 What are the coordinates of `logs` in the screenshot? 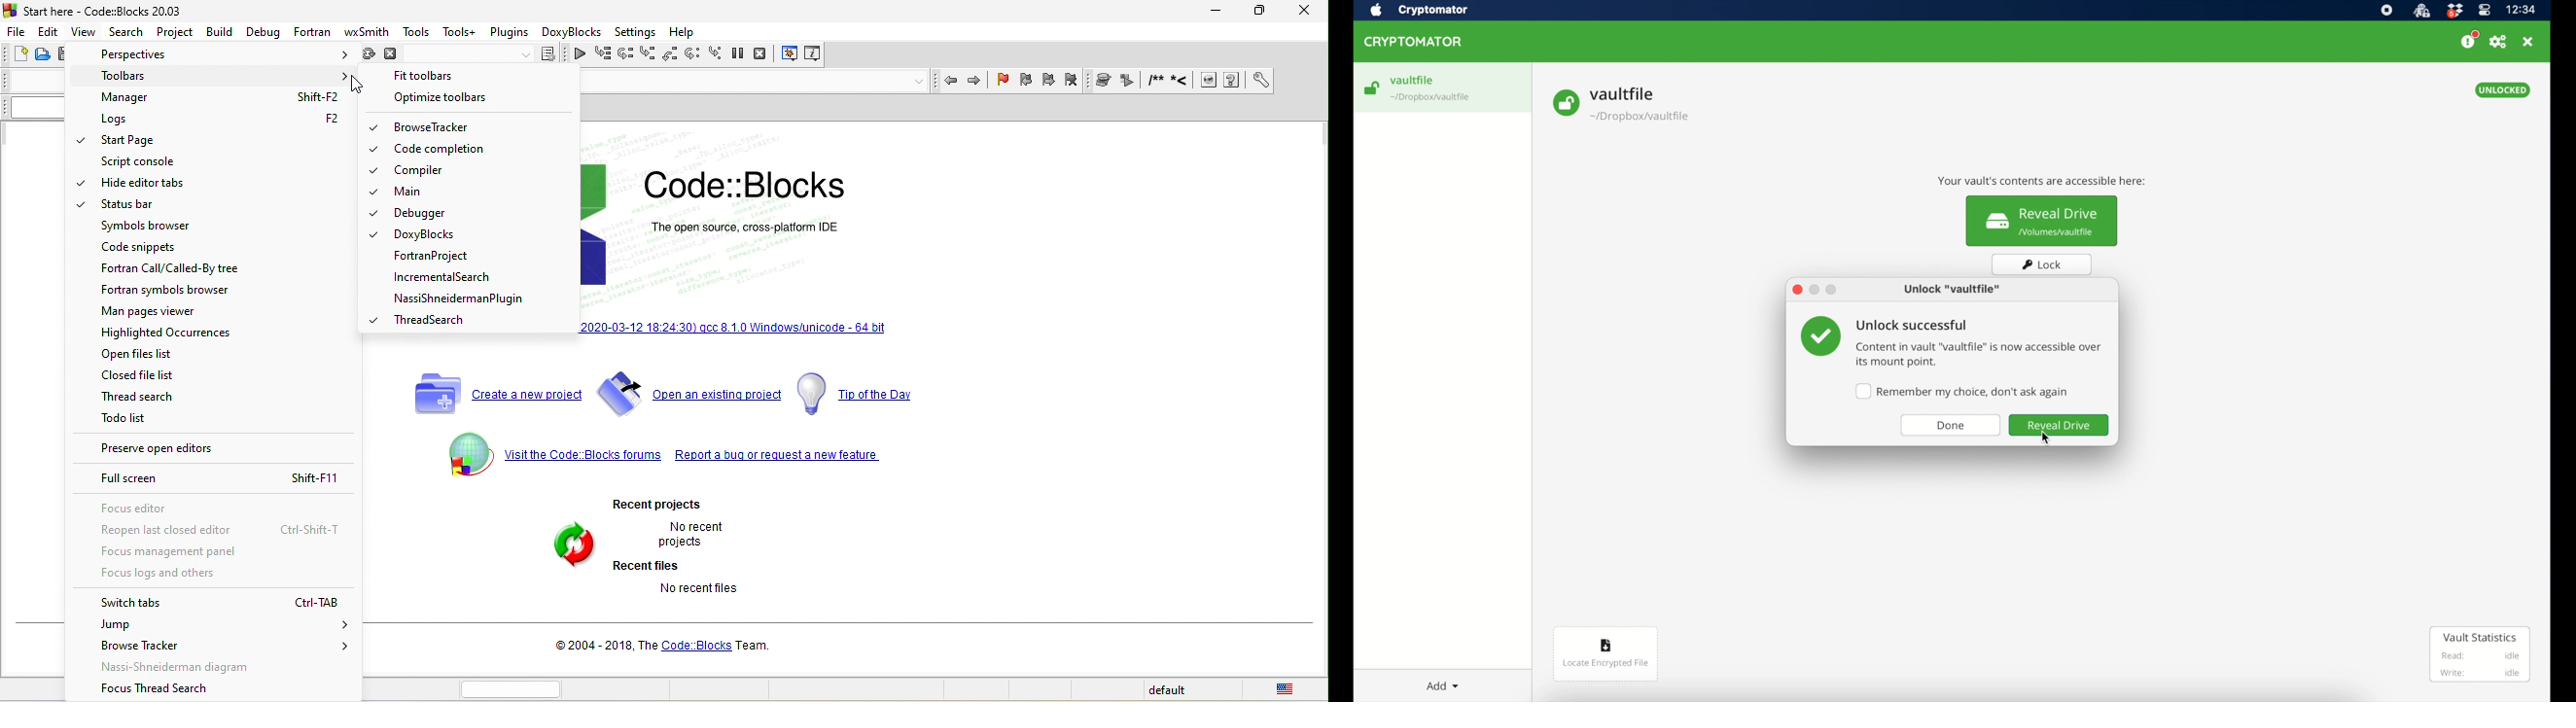 It's located at (225, 120).